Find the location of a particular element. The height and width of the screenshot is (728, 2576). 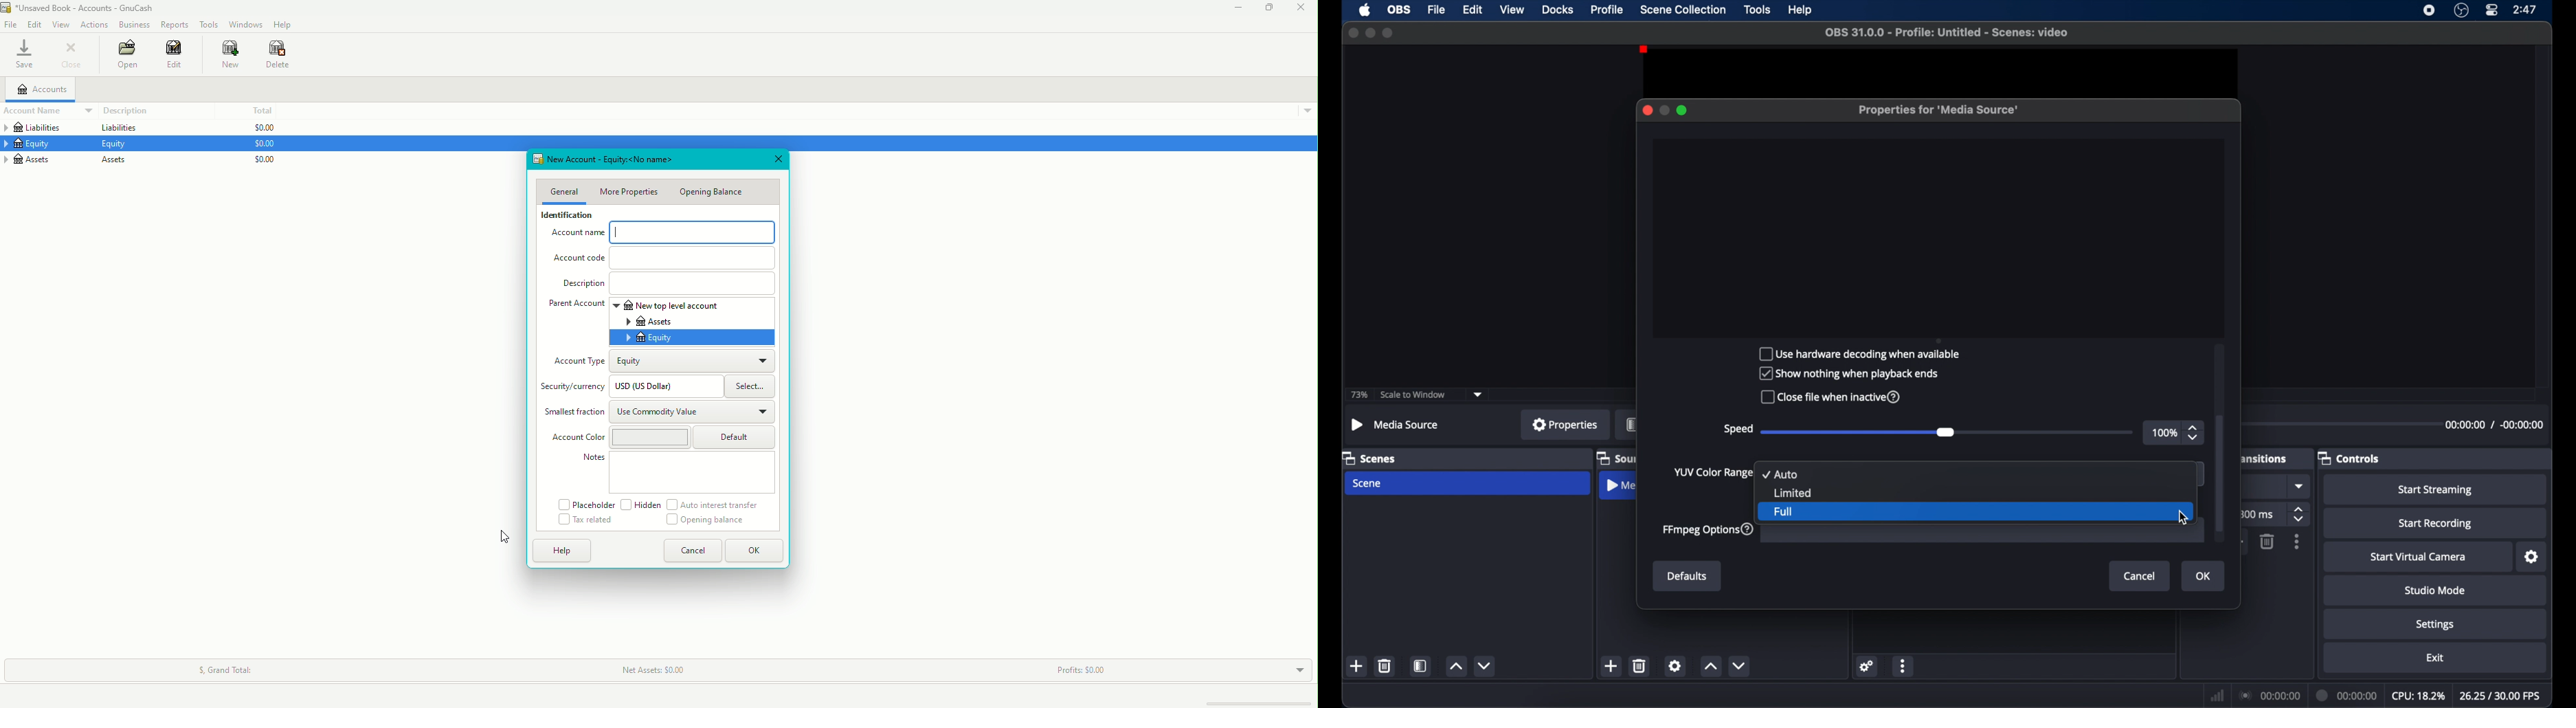

profile is located at coordinates (1608, 10).